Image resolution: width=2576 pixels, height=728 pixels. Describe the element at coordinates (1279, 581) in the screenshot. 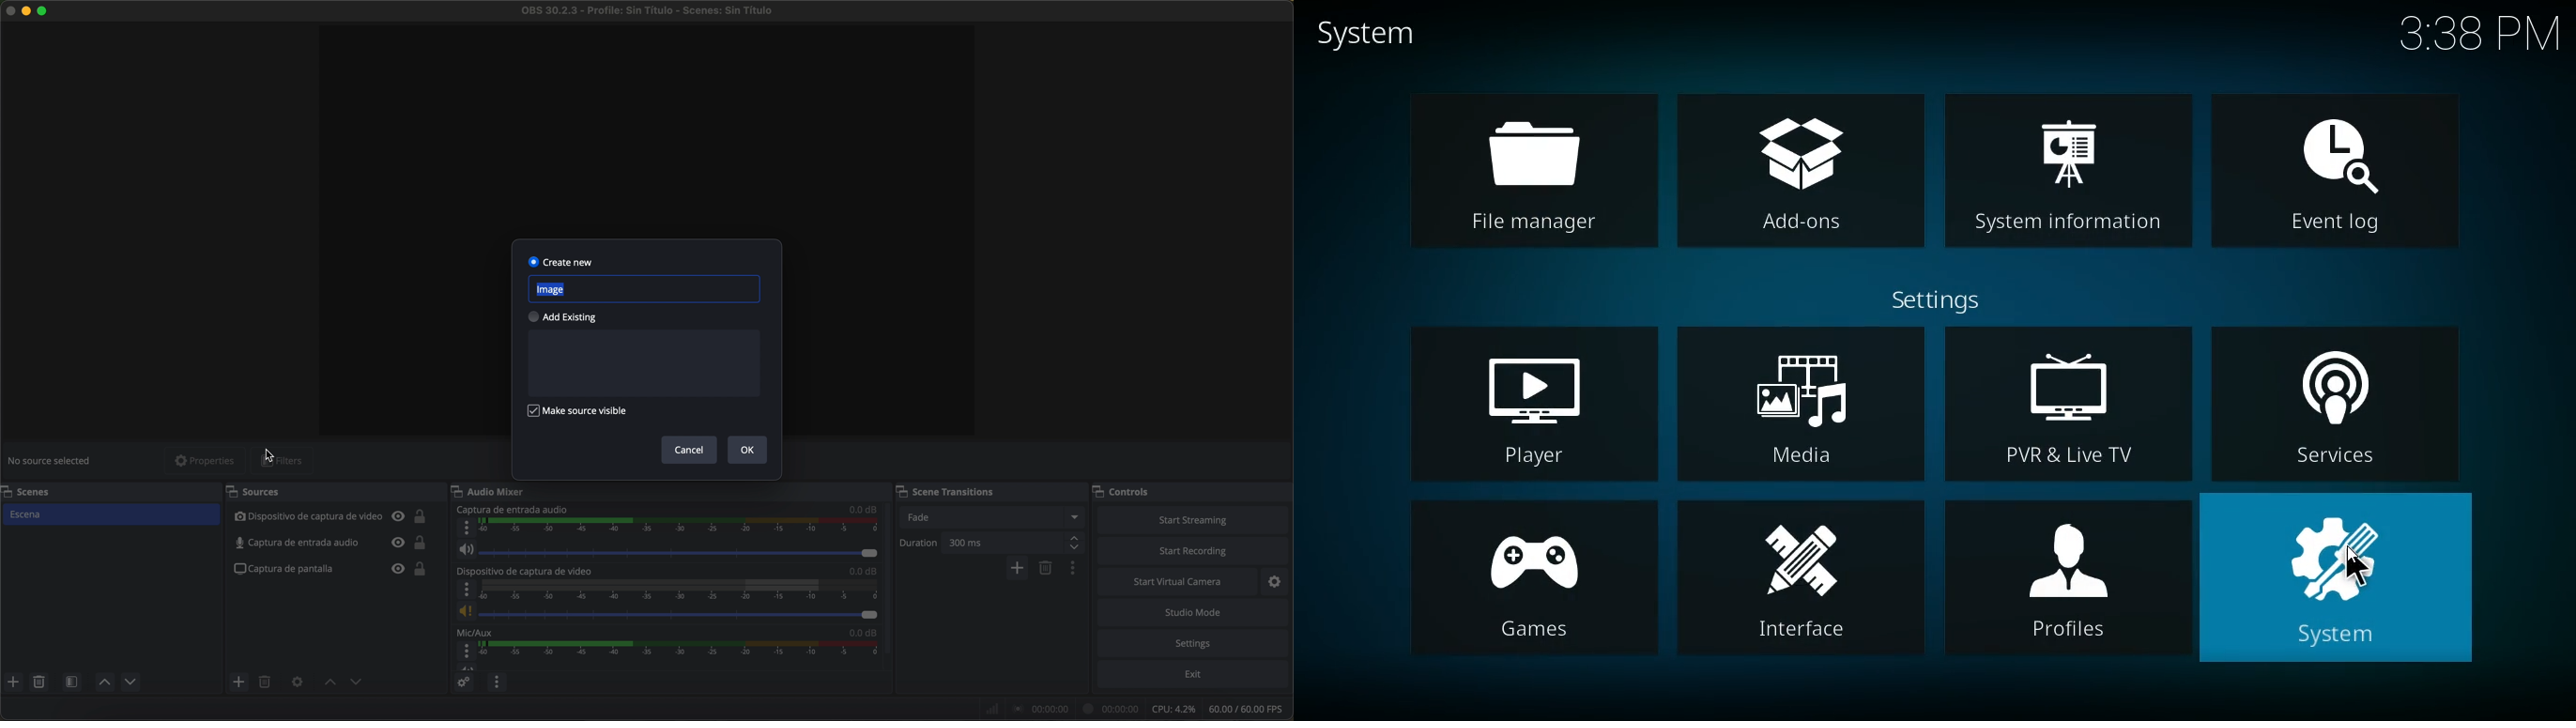

I see `settings` at that location.